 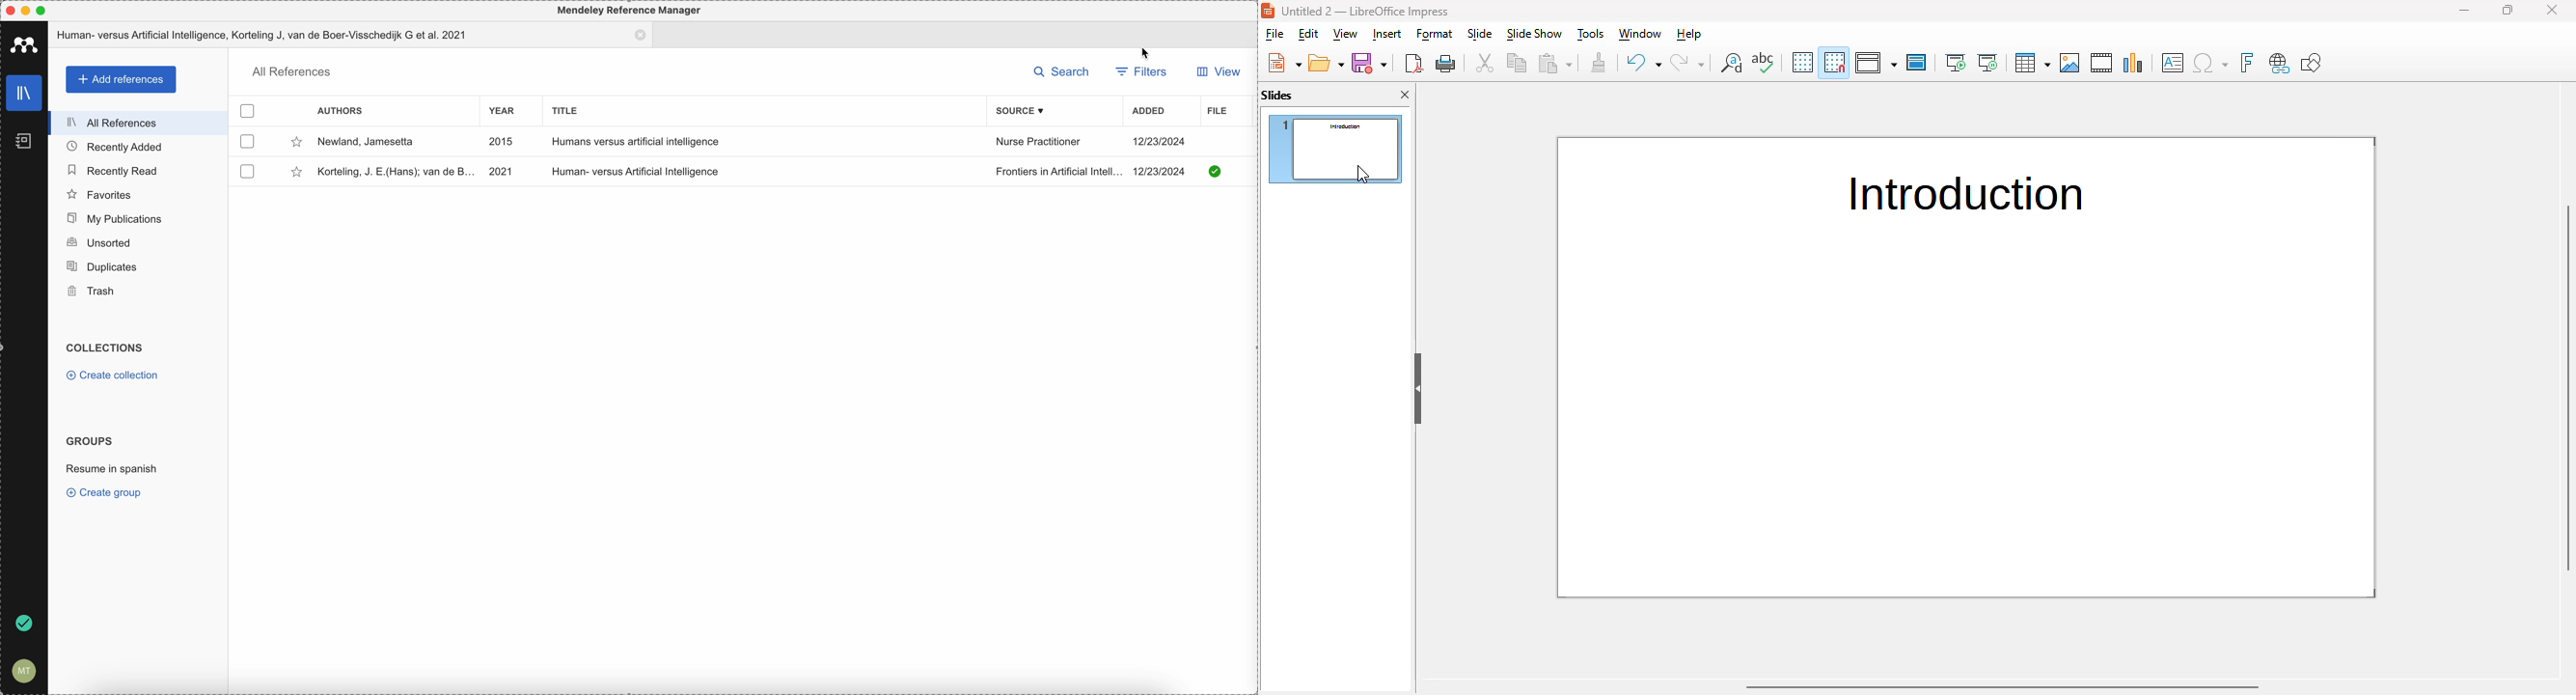 What do you see at coordinates (1956, 63) in the screenshot?
I see `start from first slide` at bounding box center [1956, 63].